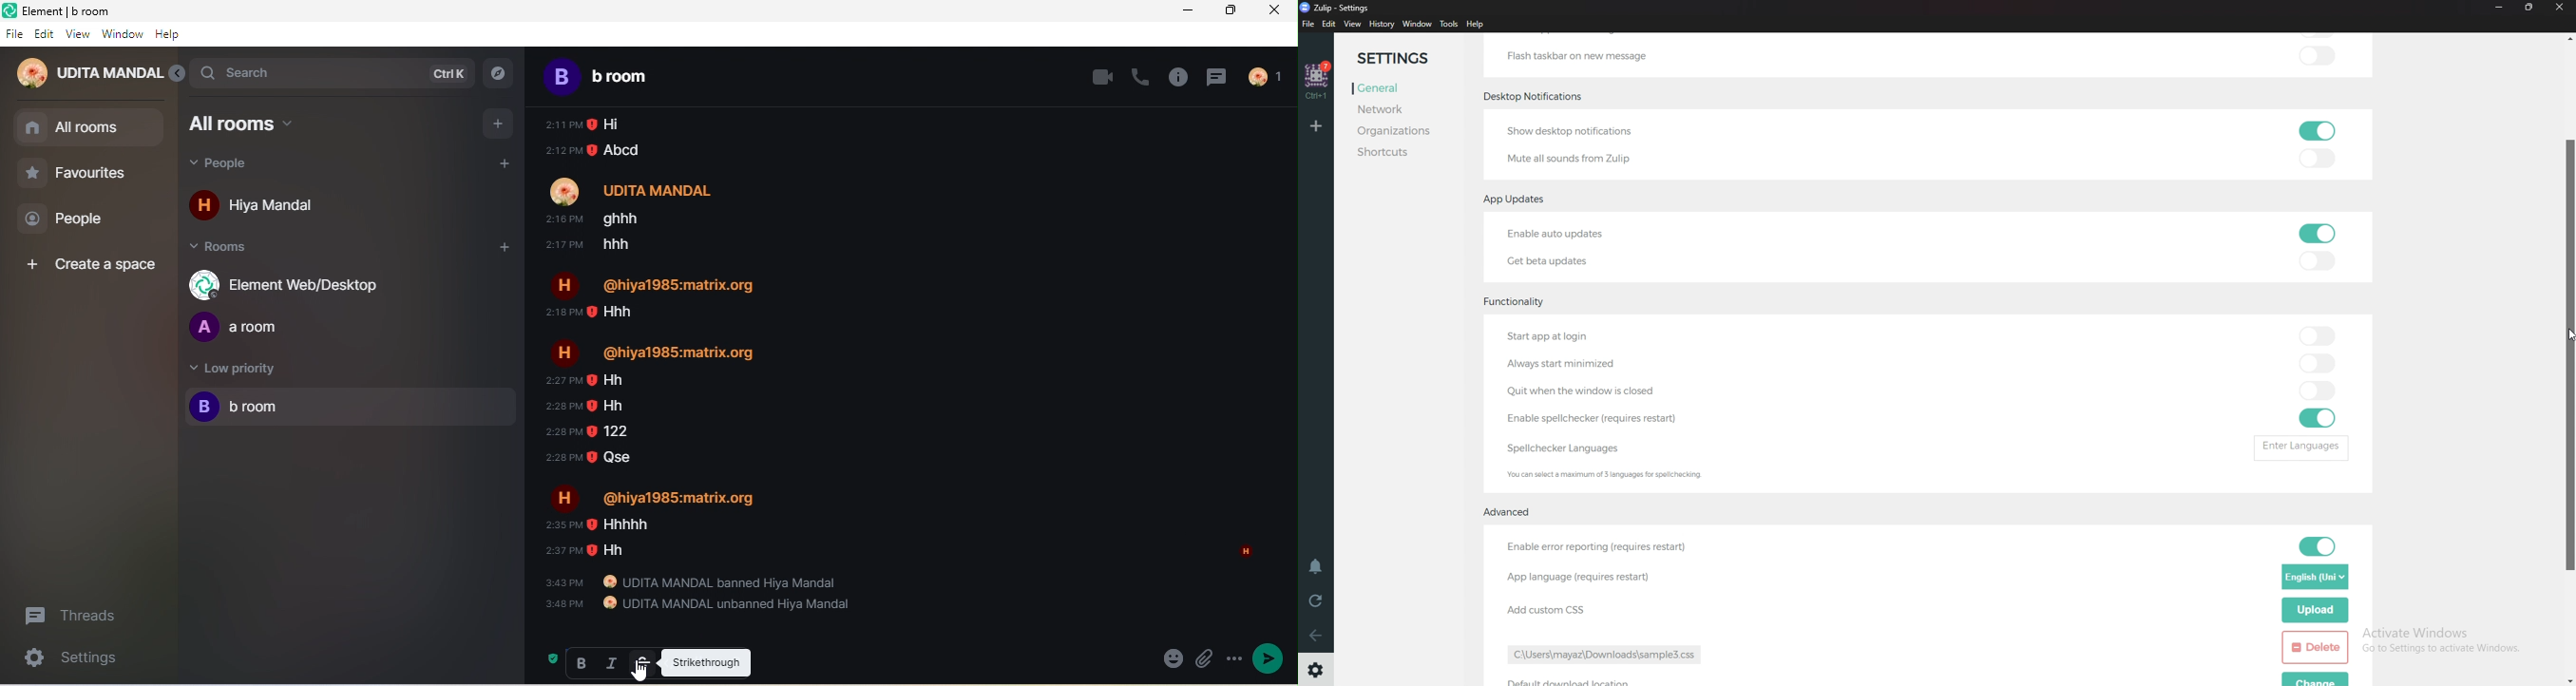 The image size is (2576, 700). Describe the element at coordinates (2318, 258) in the screenshot. I see `toggle` at that location.